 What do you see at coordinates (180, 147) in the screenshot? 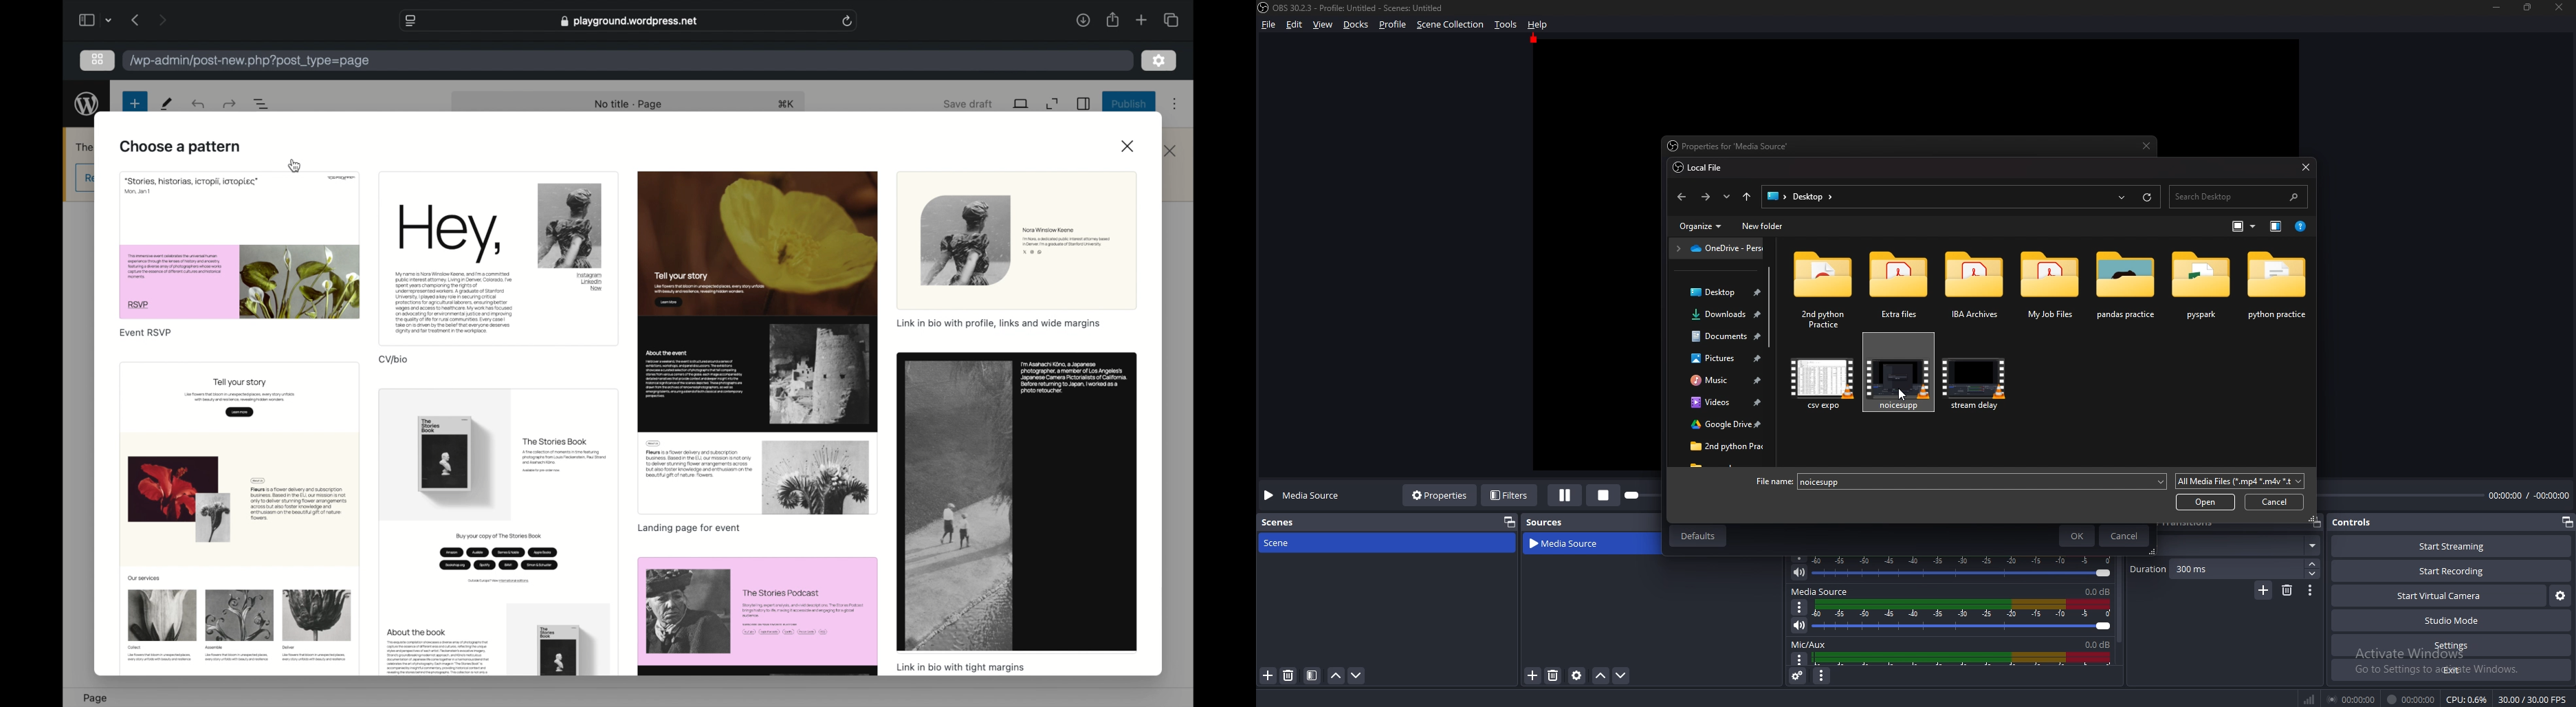
I see `choose a pattern` at bounding box center [180, 147].